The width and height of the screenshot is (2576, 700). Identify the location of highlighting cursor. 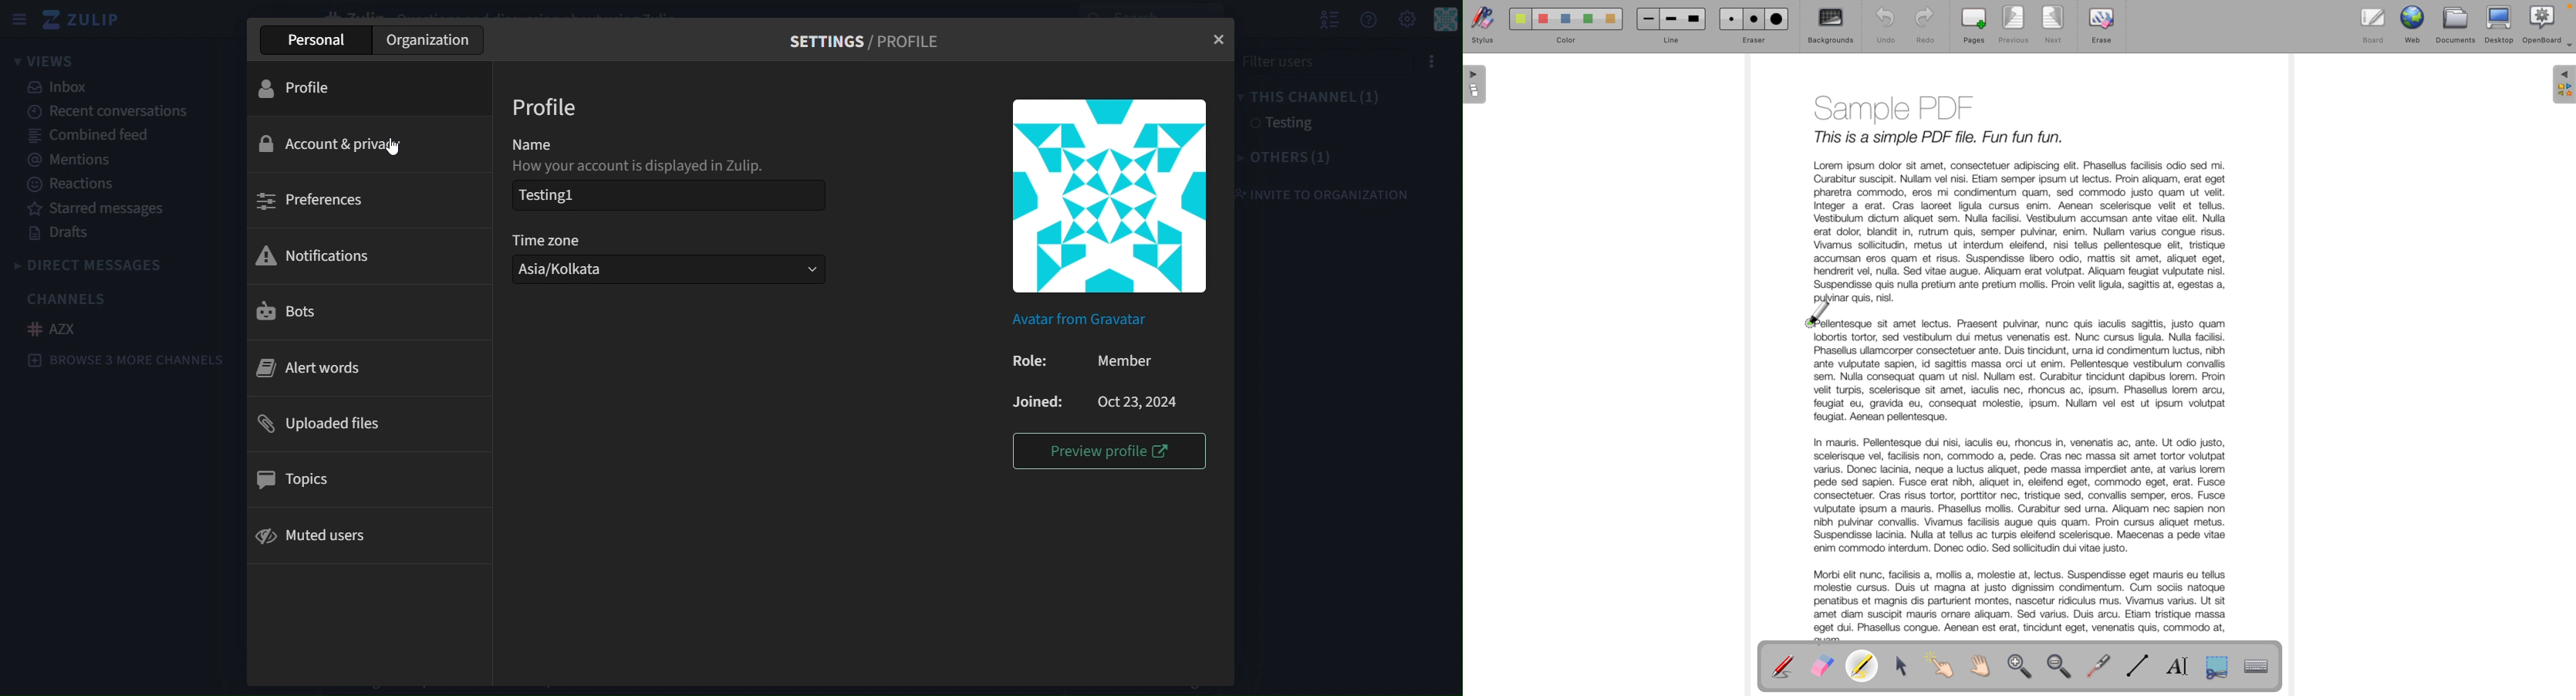
(1818, 316).